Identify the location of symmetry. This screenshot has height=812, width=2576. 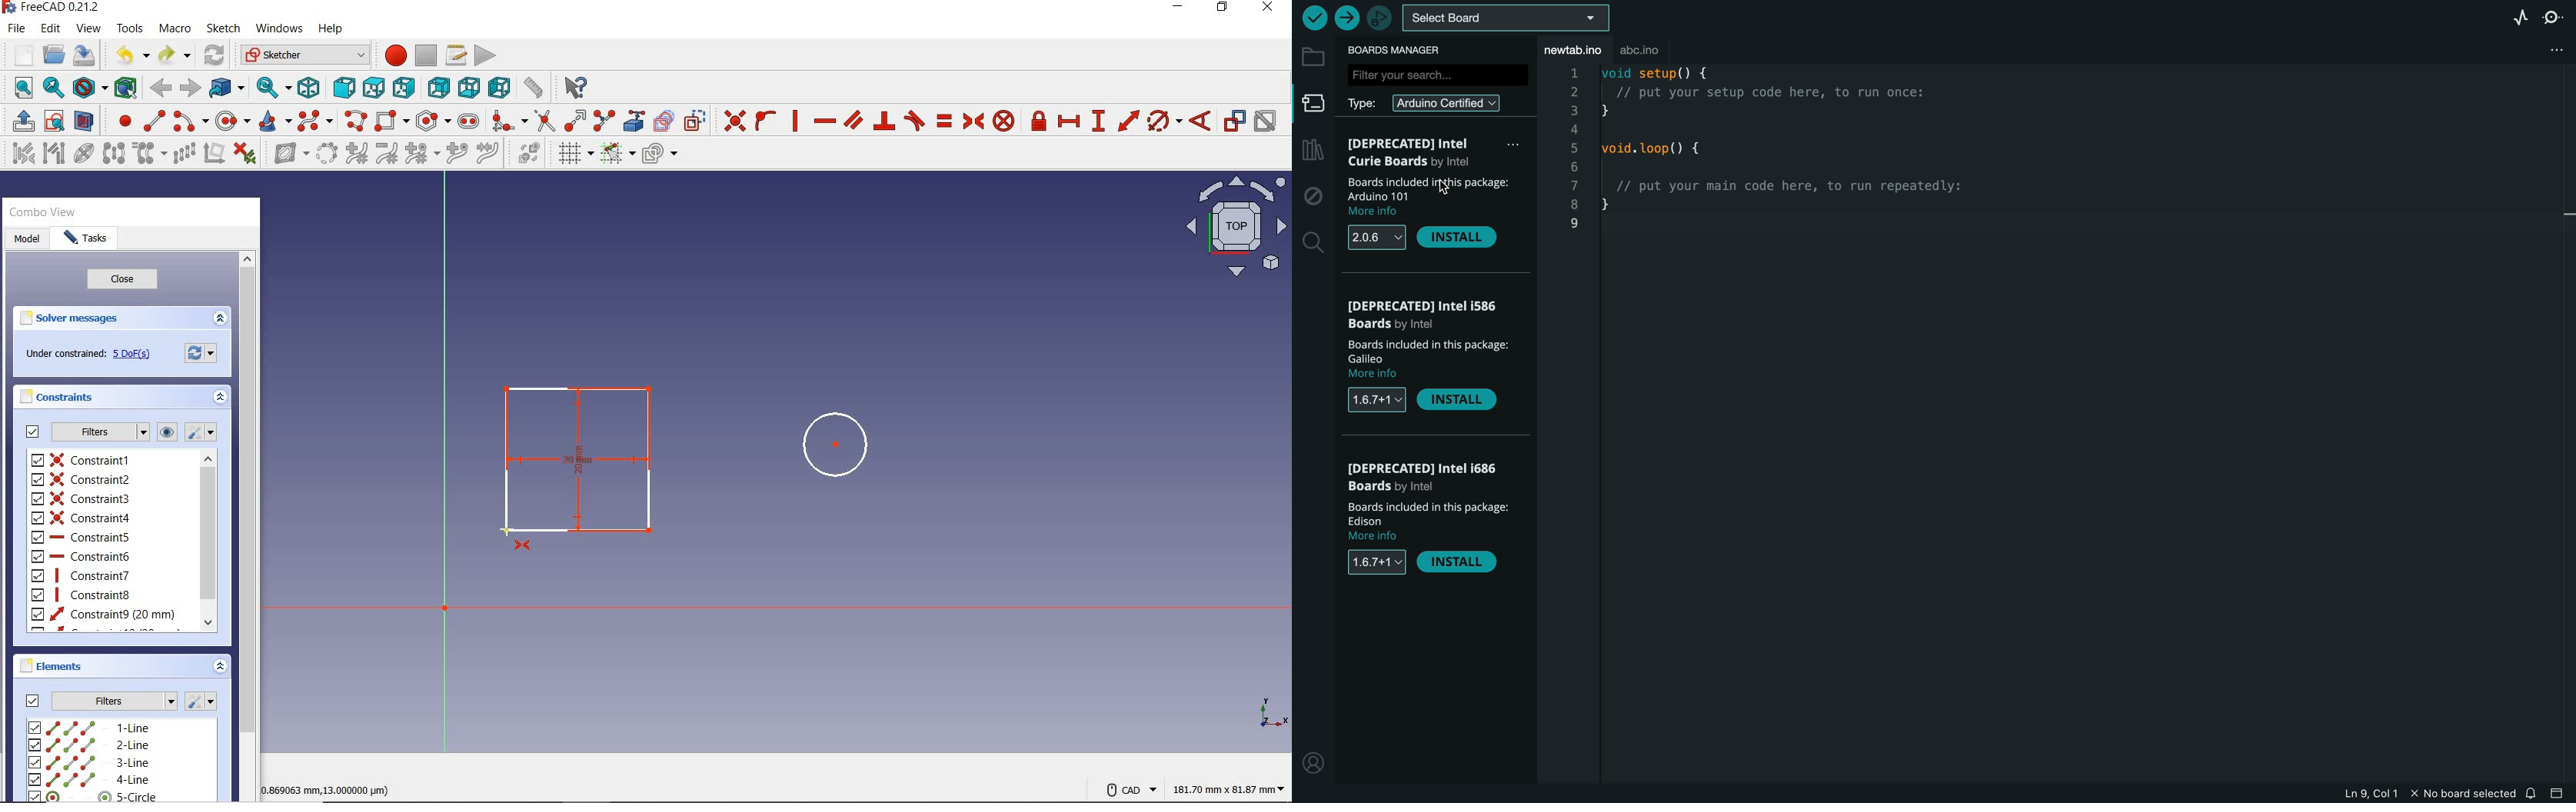
(115, 155).